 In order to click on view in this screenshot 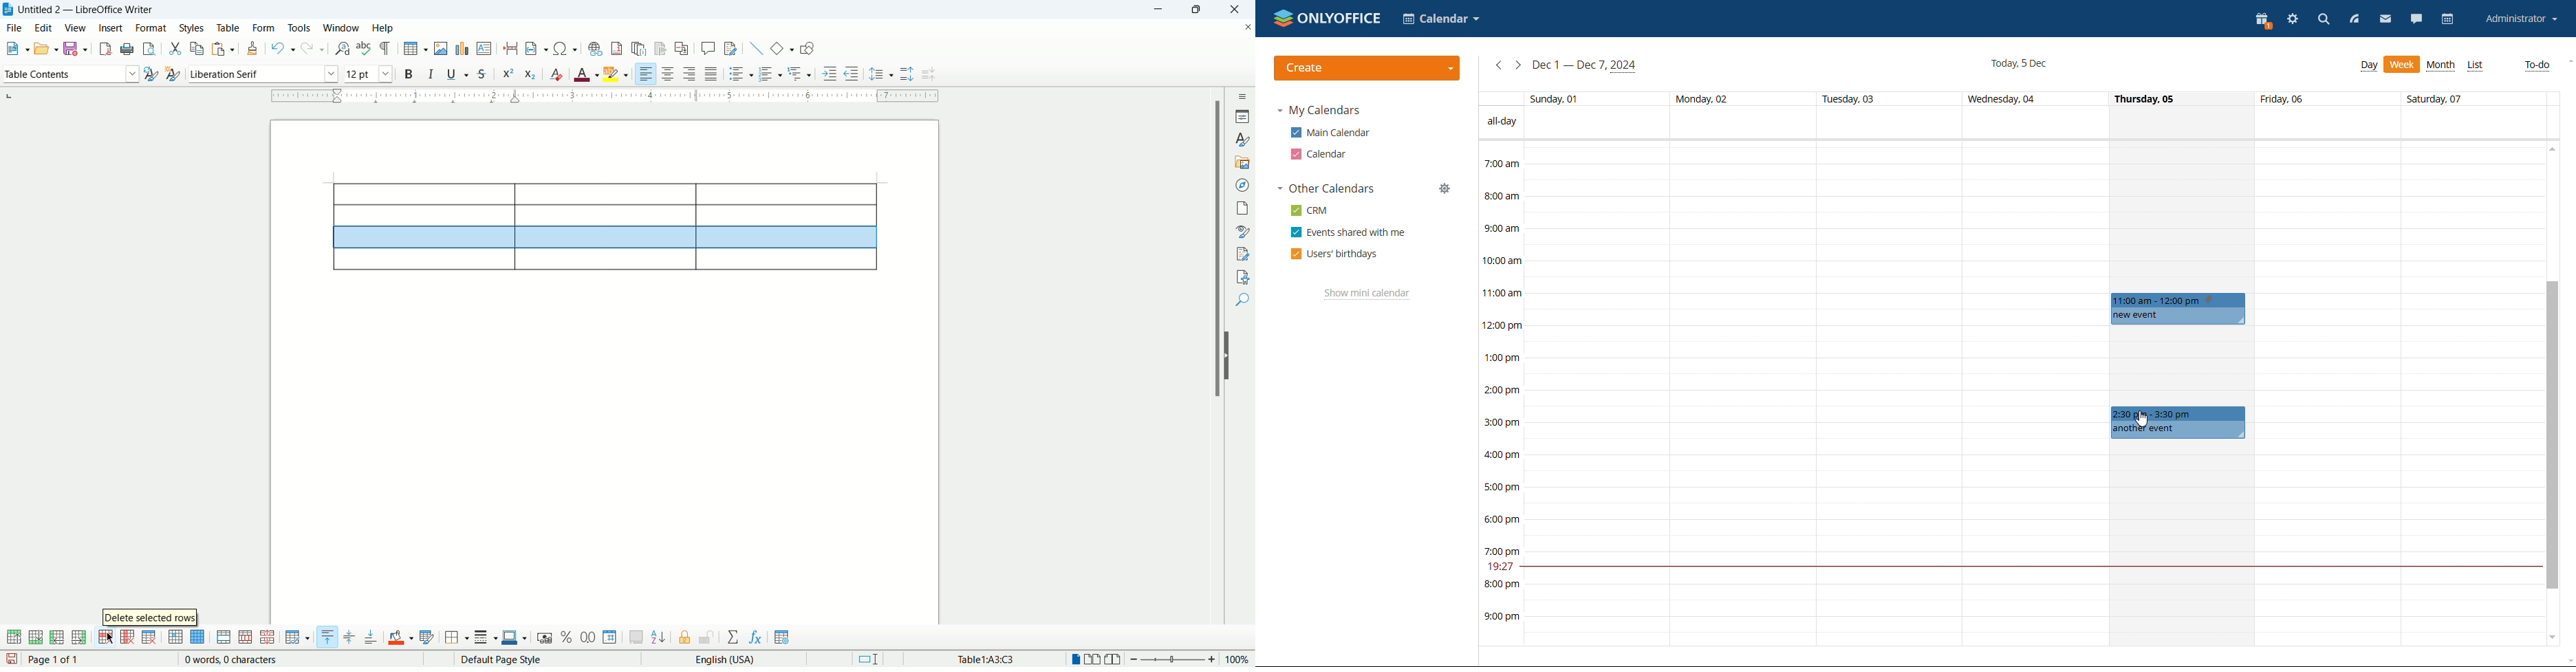, I will do `click(77, 29)`.